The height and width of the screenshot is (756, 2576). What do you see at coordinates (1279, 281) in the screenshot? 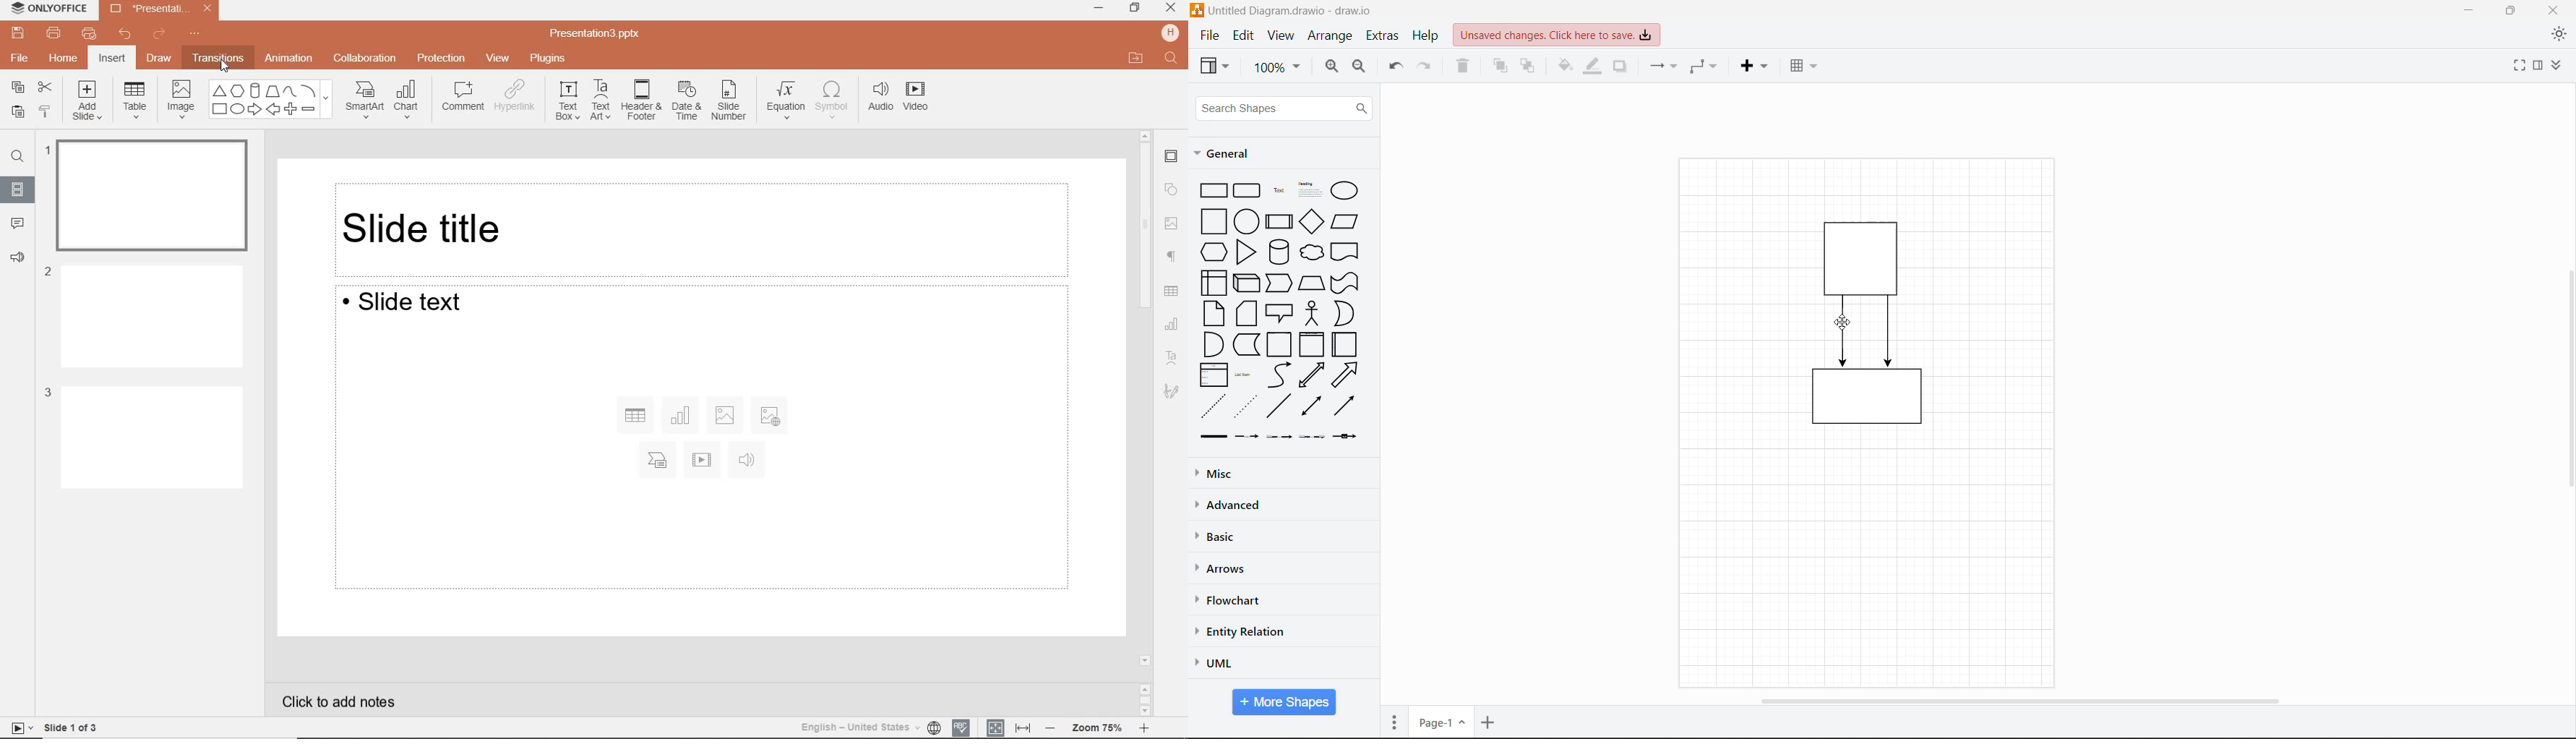
I see `Step` at bounding box center [1279, 281].